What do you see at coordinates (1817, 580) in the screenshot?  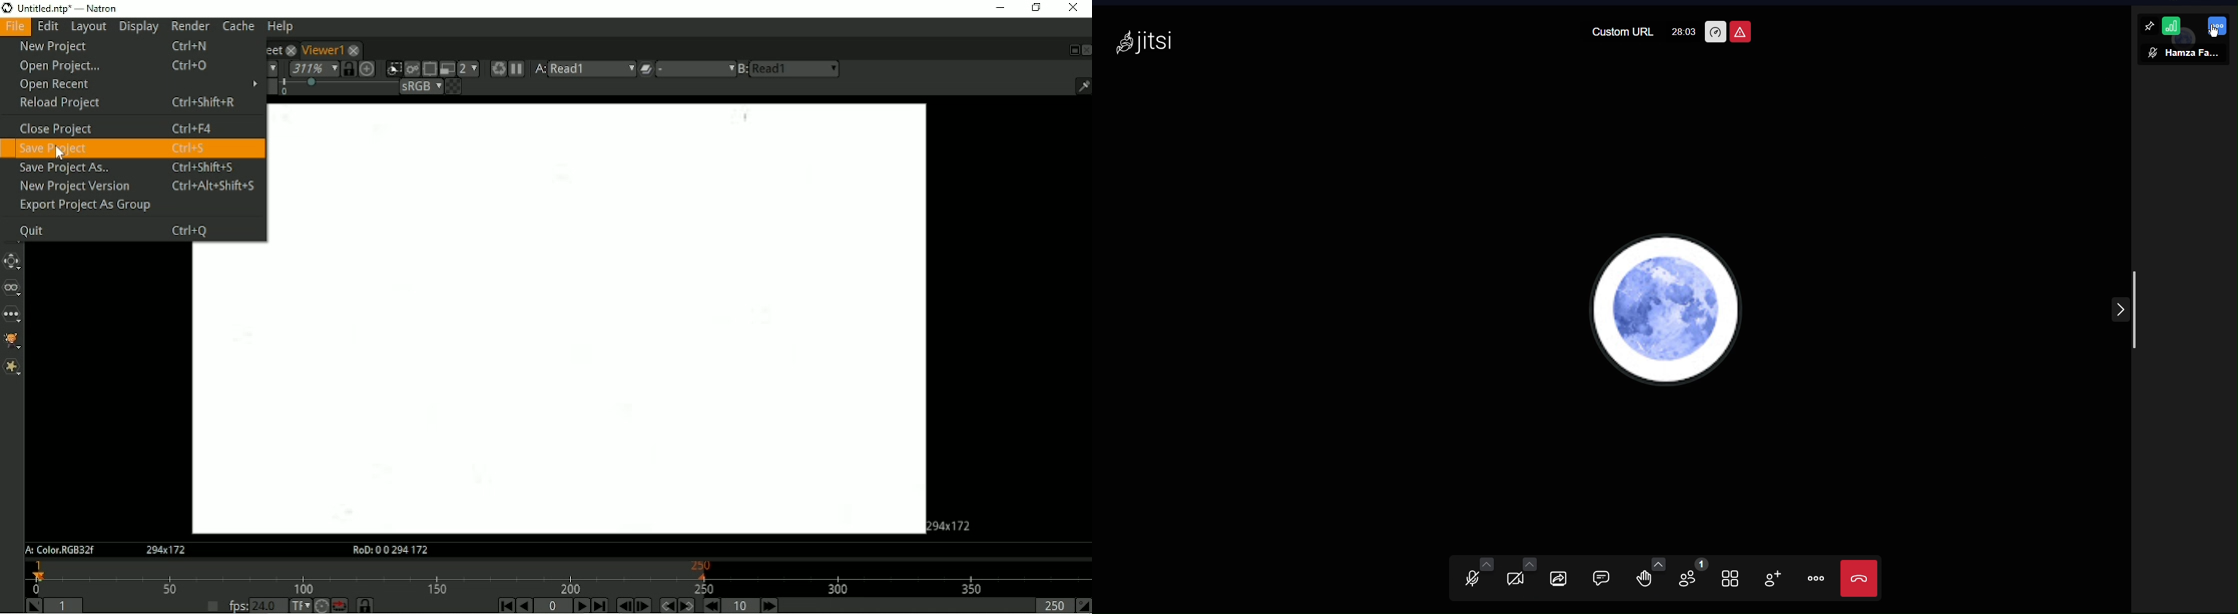 I see `More Options` at bounding box center [1817, 580].